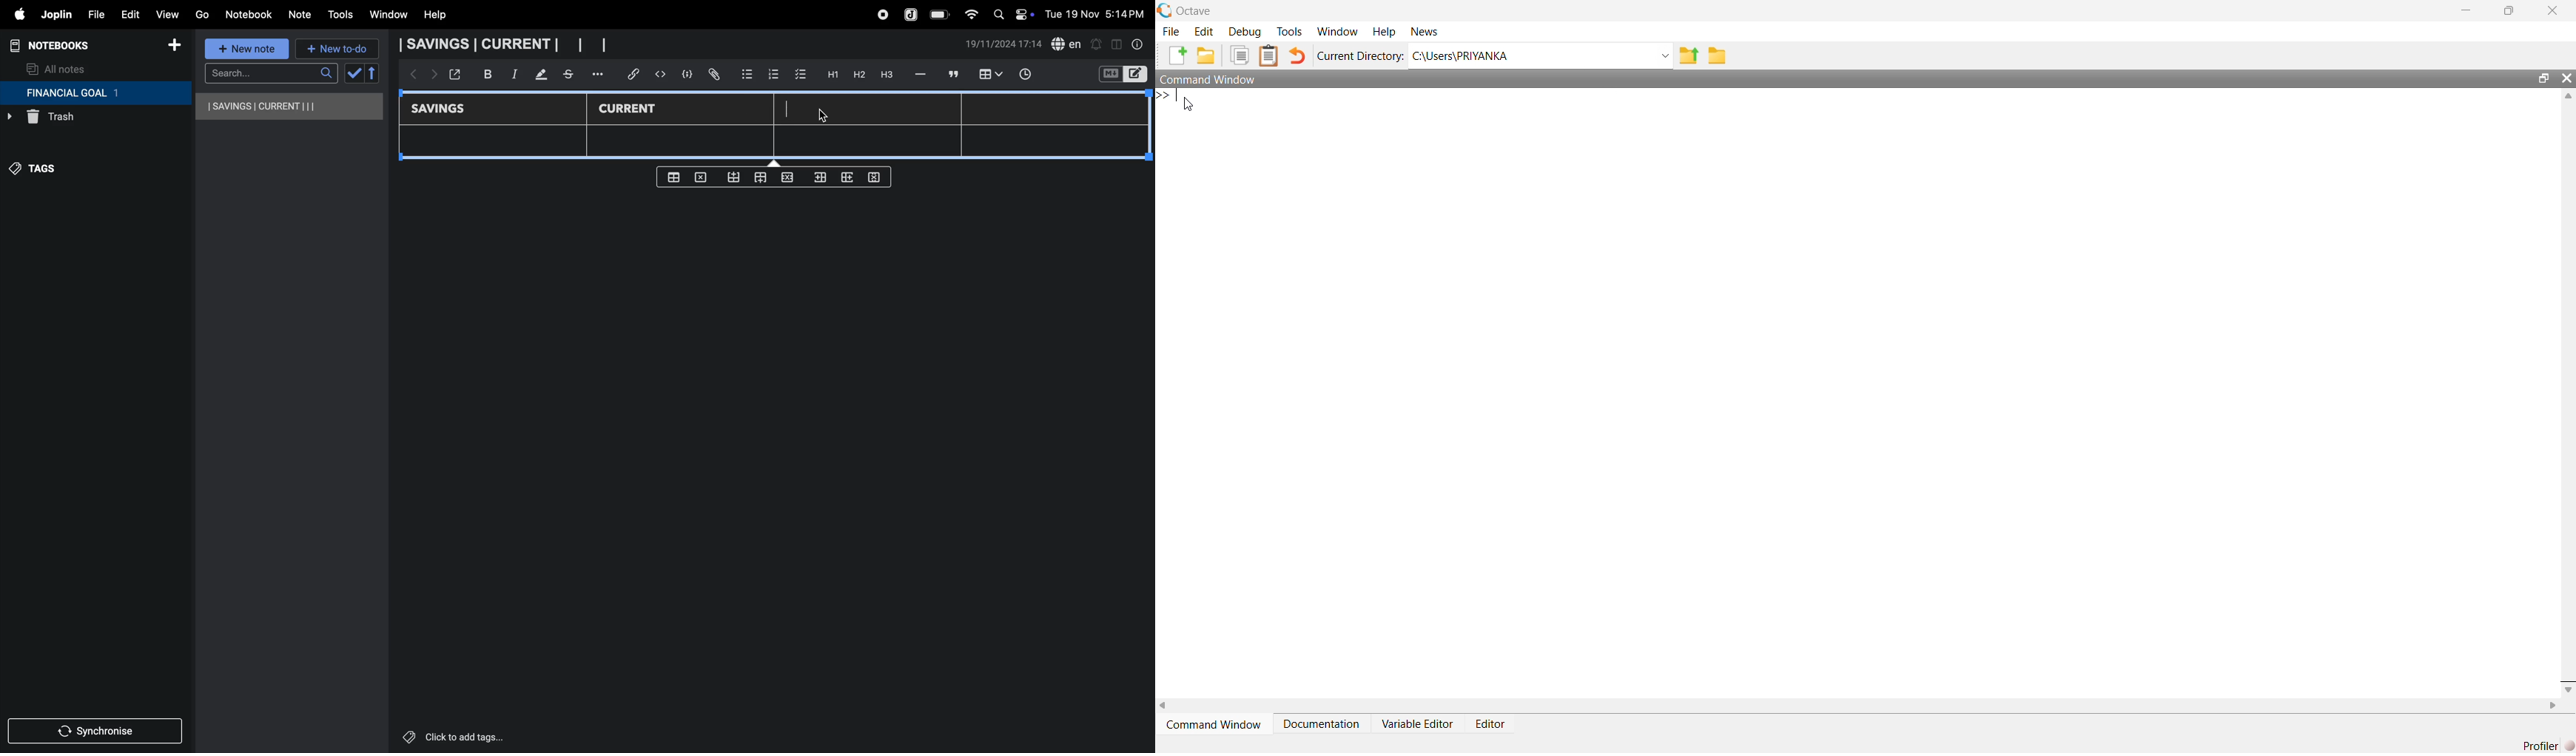 Image resolution: width=2576 pixels, height=756 pixels. I want to click on delete rows, so click(875, 176).